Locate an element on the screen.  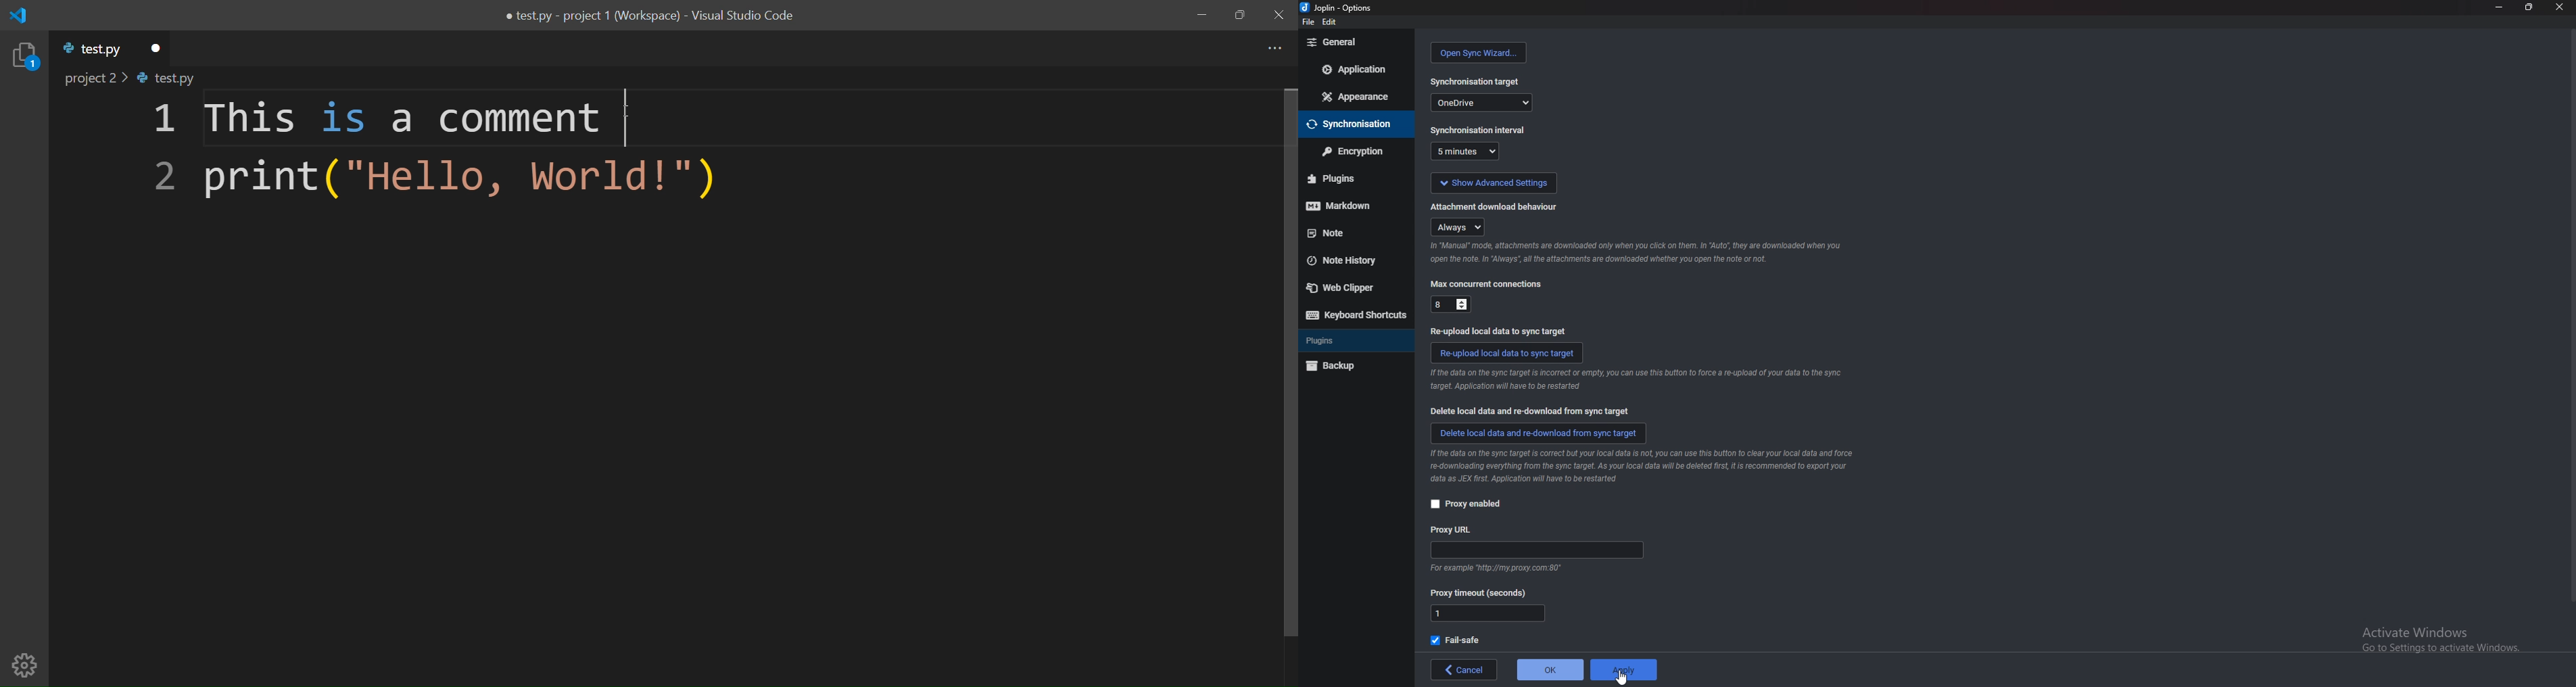
note is located at coordinates (1351, 234).